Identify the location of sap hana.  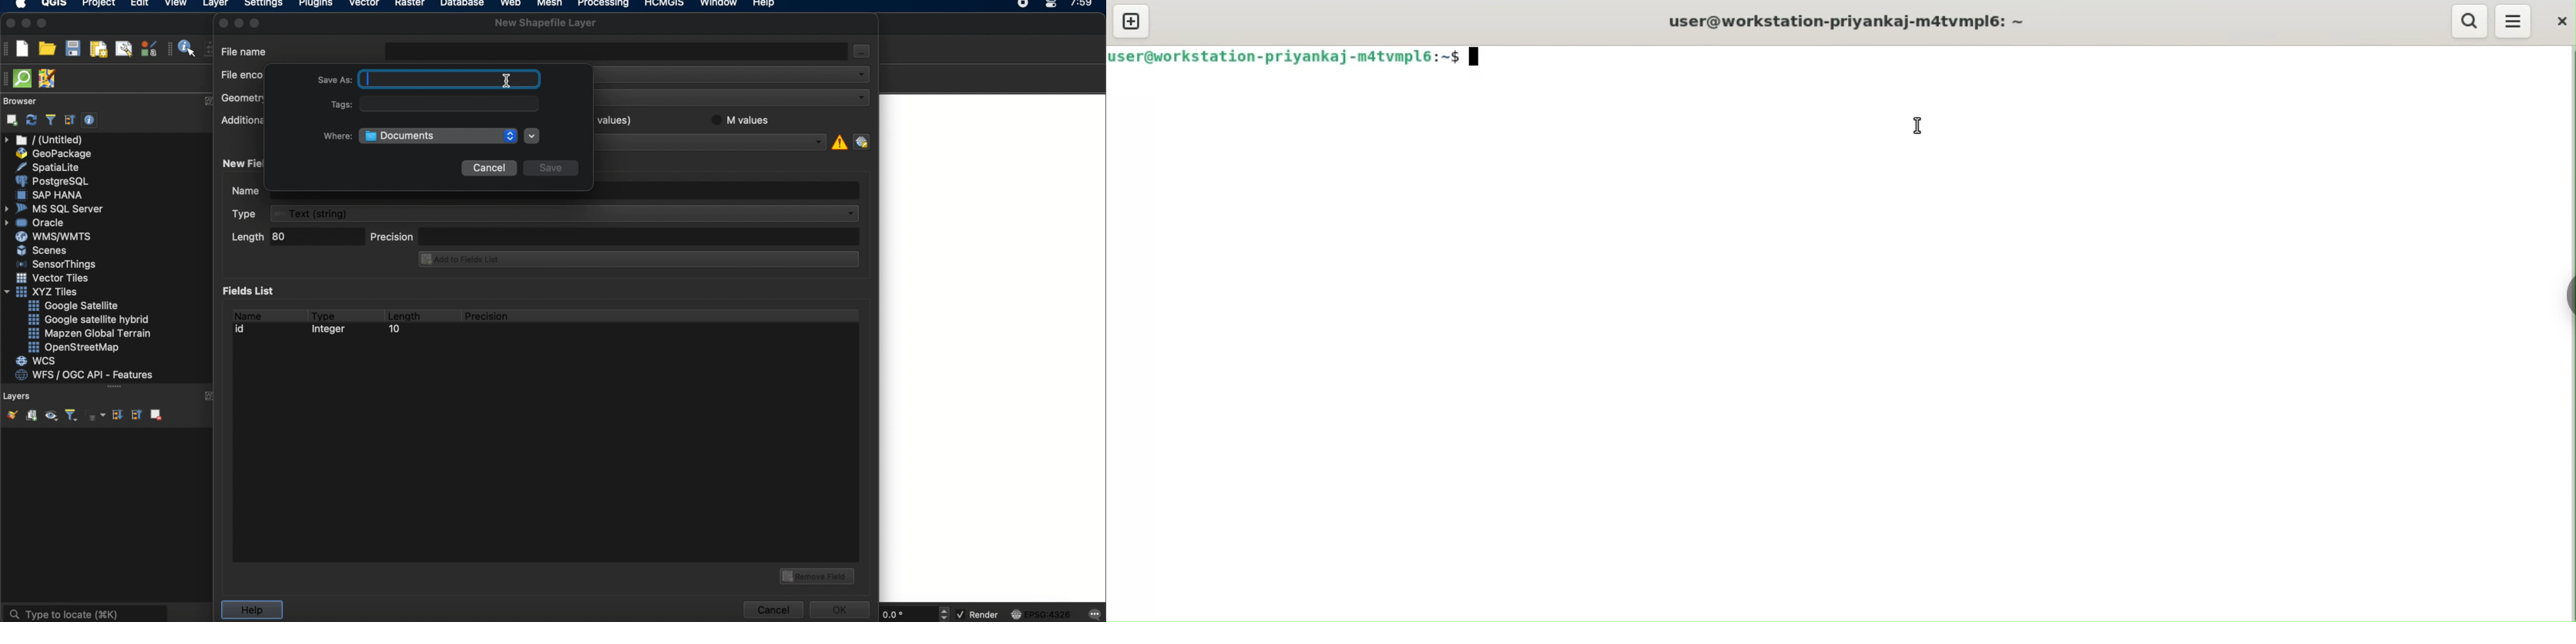
(51, 195).